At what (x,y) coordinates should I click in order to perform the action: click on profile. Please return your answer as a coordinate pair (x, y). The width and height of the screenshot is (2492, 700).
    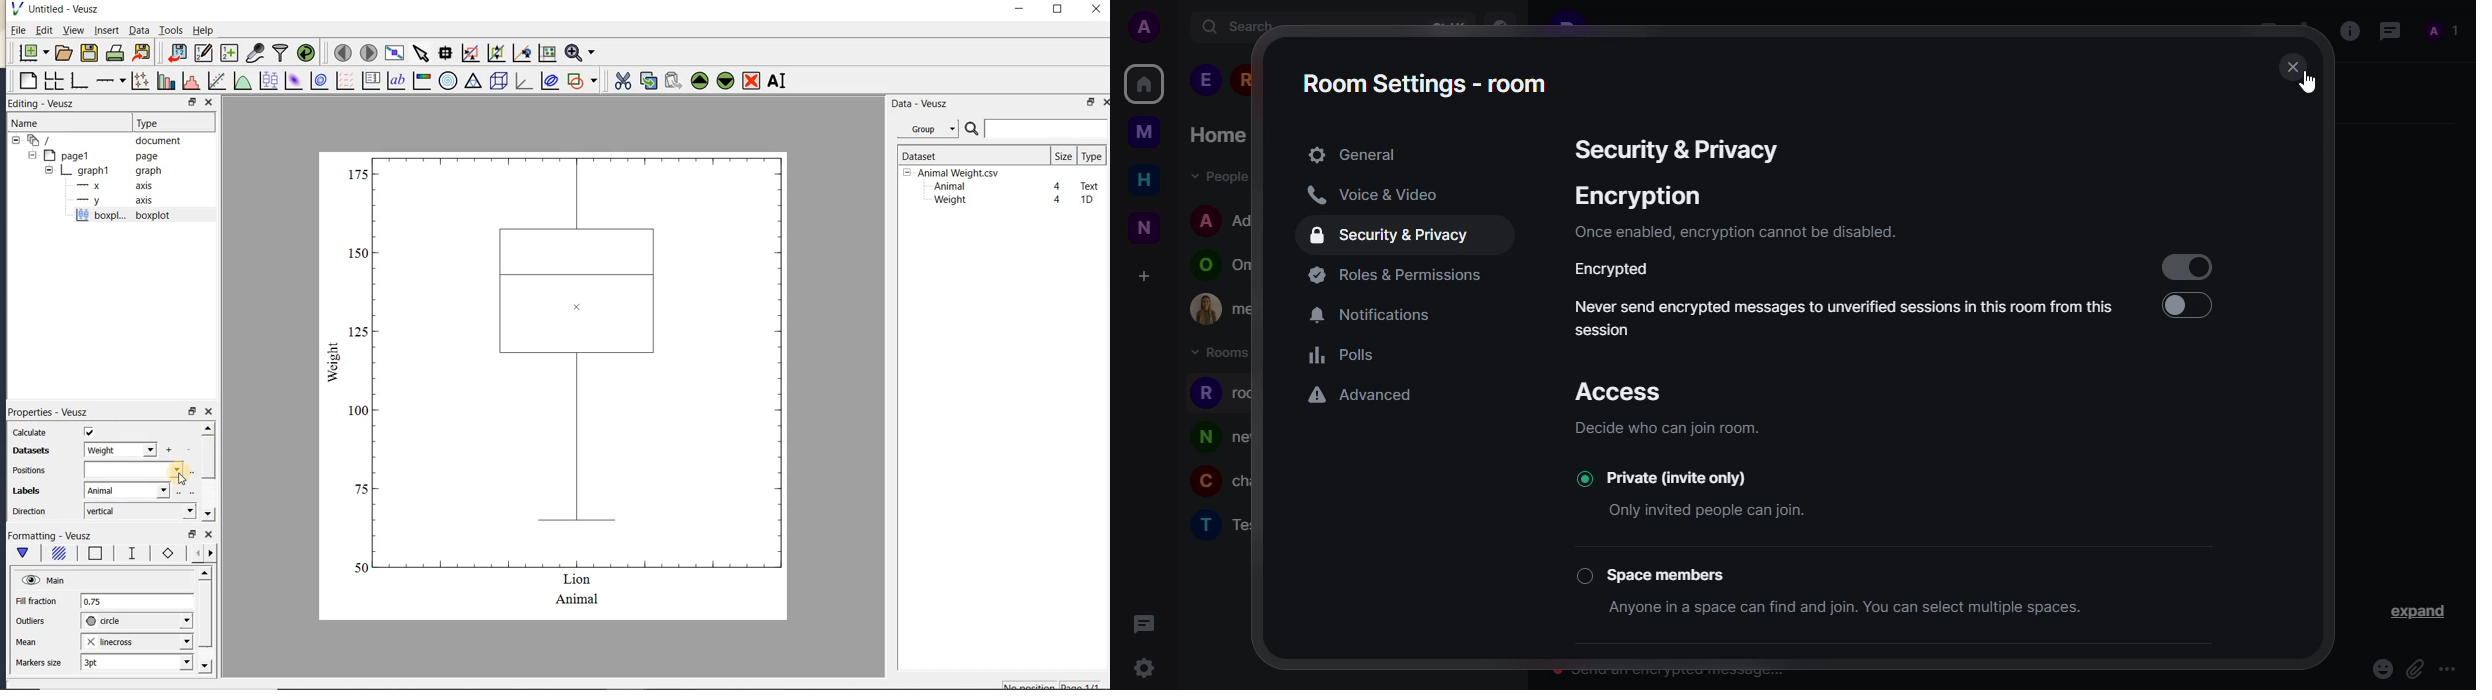
    Looking at the image, I should click on (1204, 524).